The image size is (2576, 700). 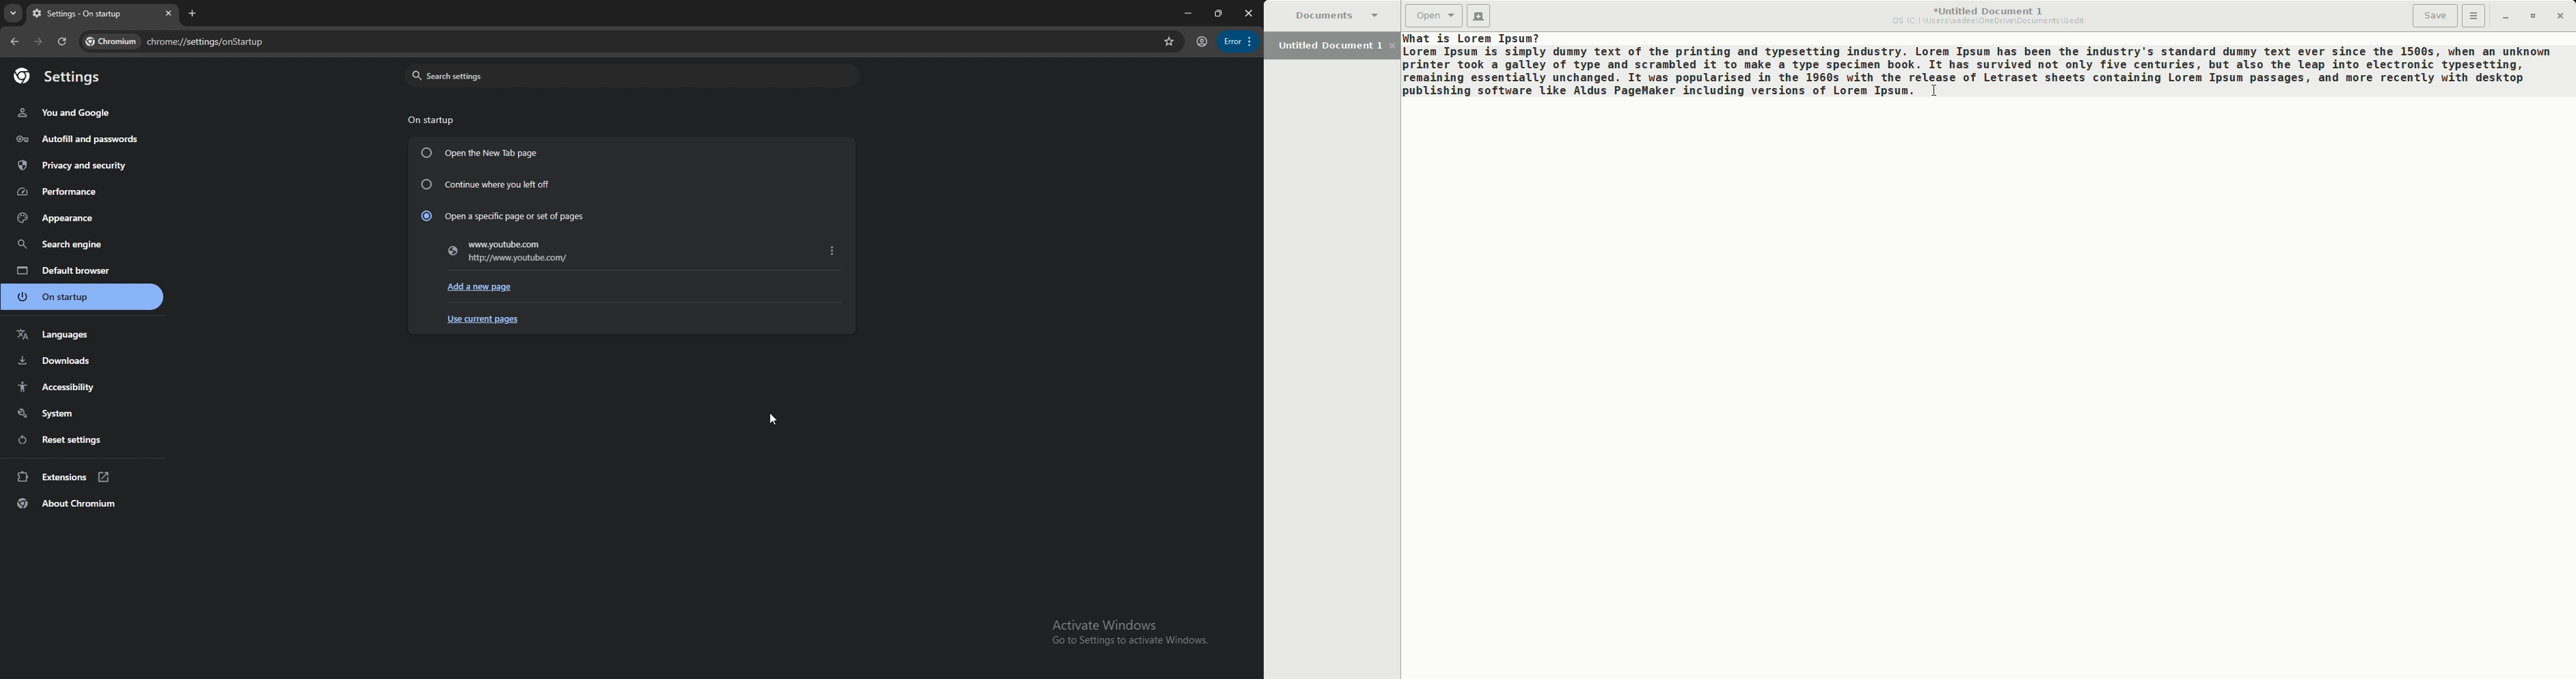 What do you see at coordinates (630, 76) in the screenshot?
I see `search settings` at bounding box center [630, 76].